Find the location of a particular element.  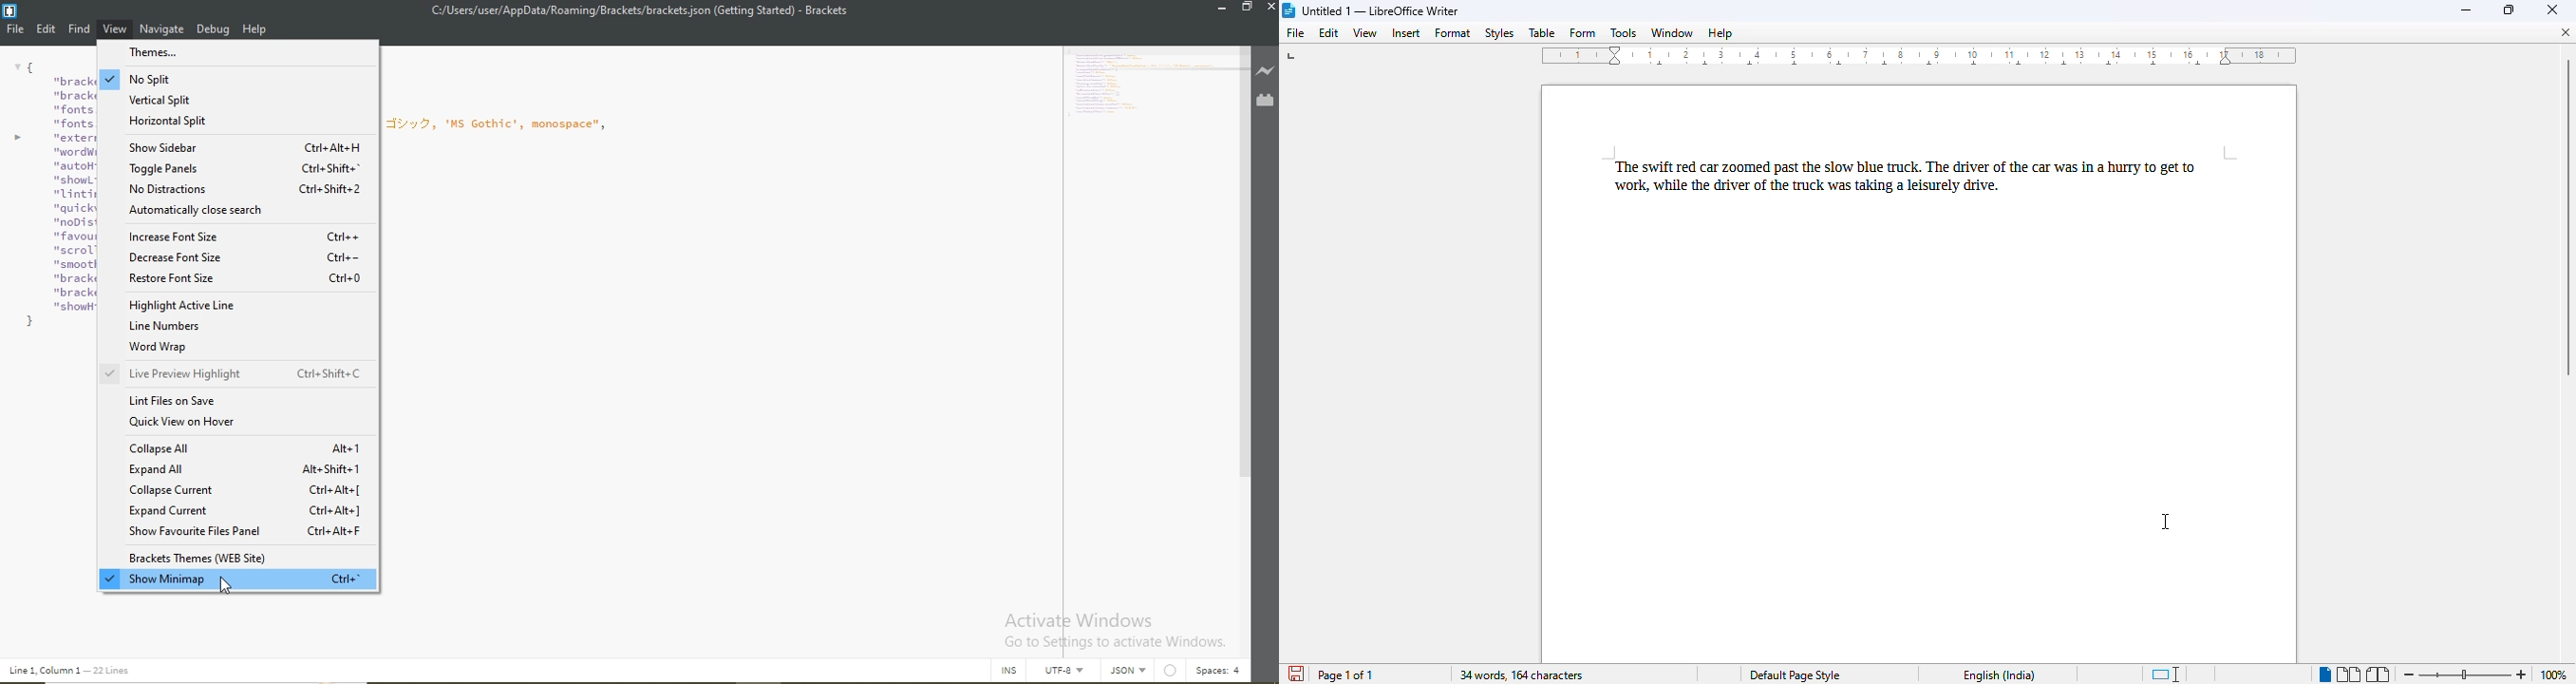

Close is located at coordinates (1269, 9).